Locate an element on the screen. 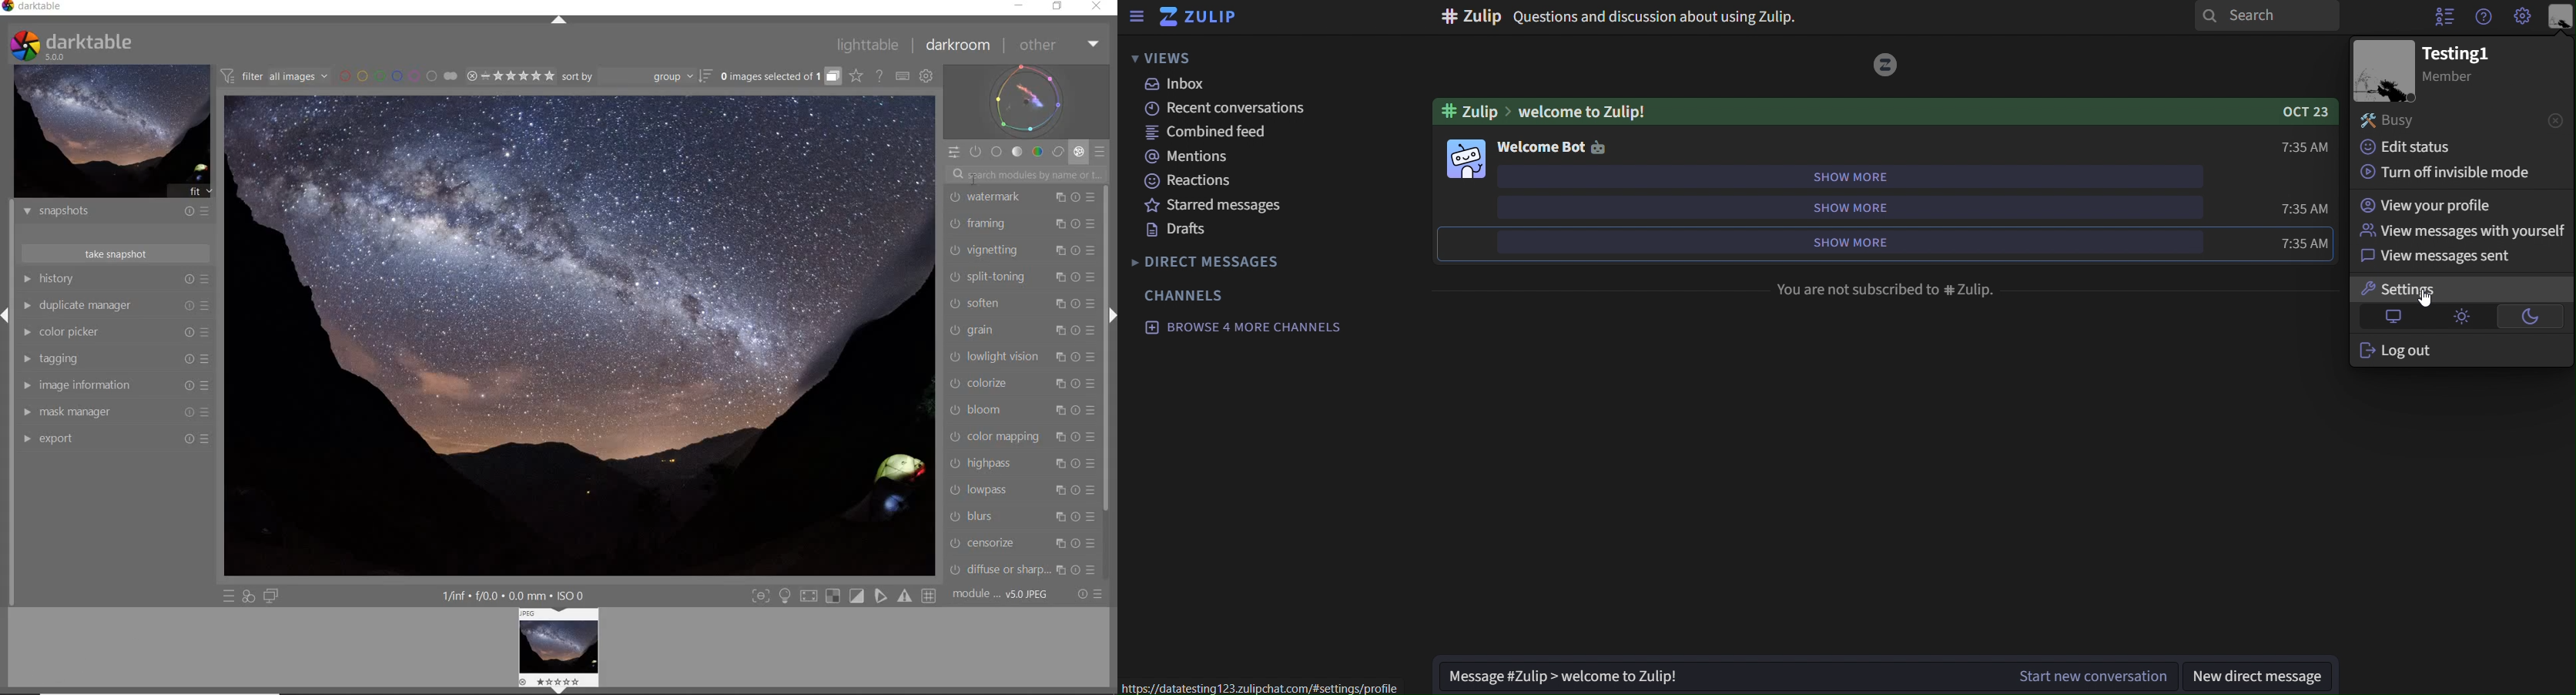 The image size is (2576, 700). toggle gamut checking is located at coordinates (908, 596).